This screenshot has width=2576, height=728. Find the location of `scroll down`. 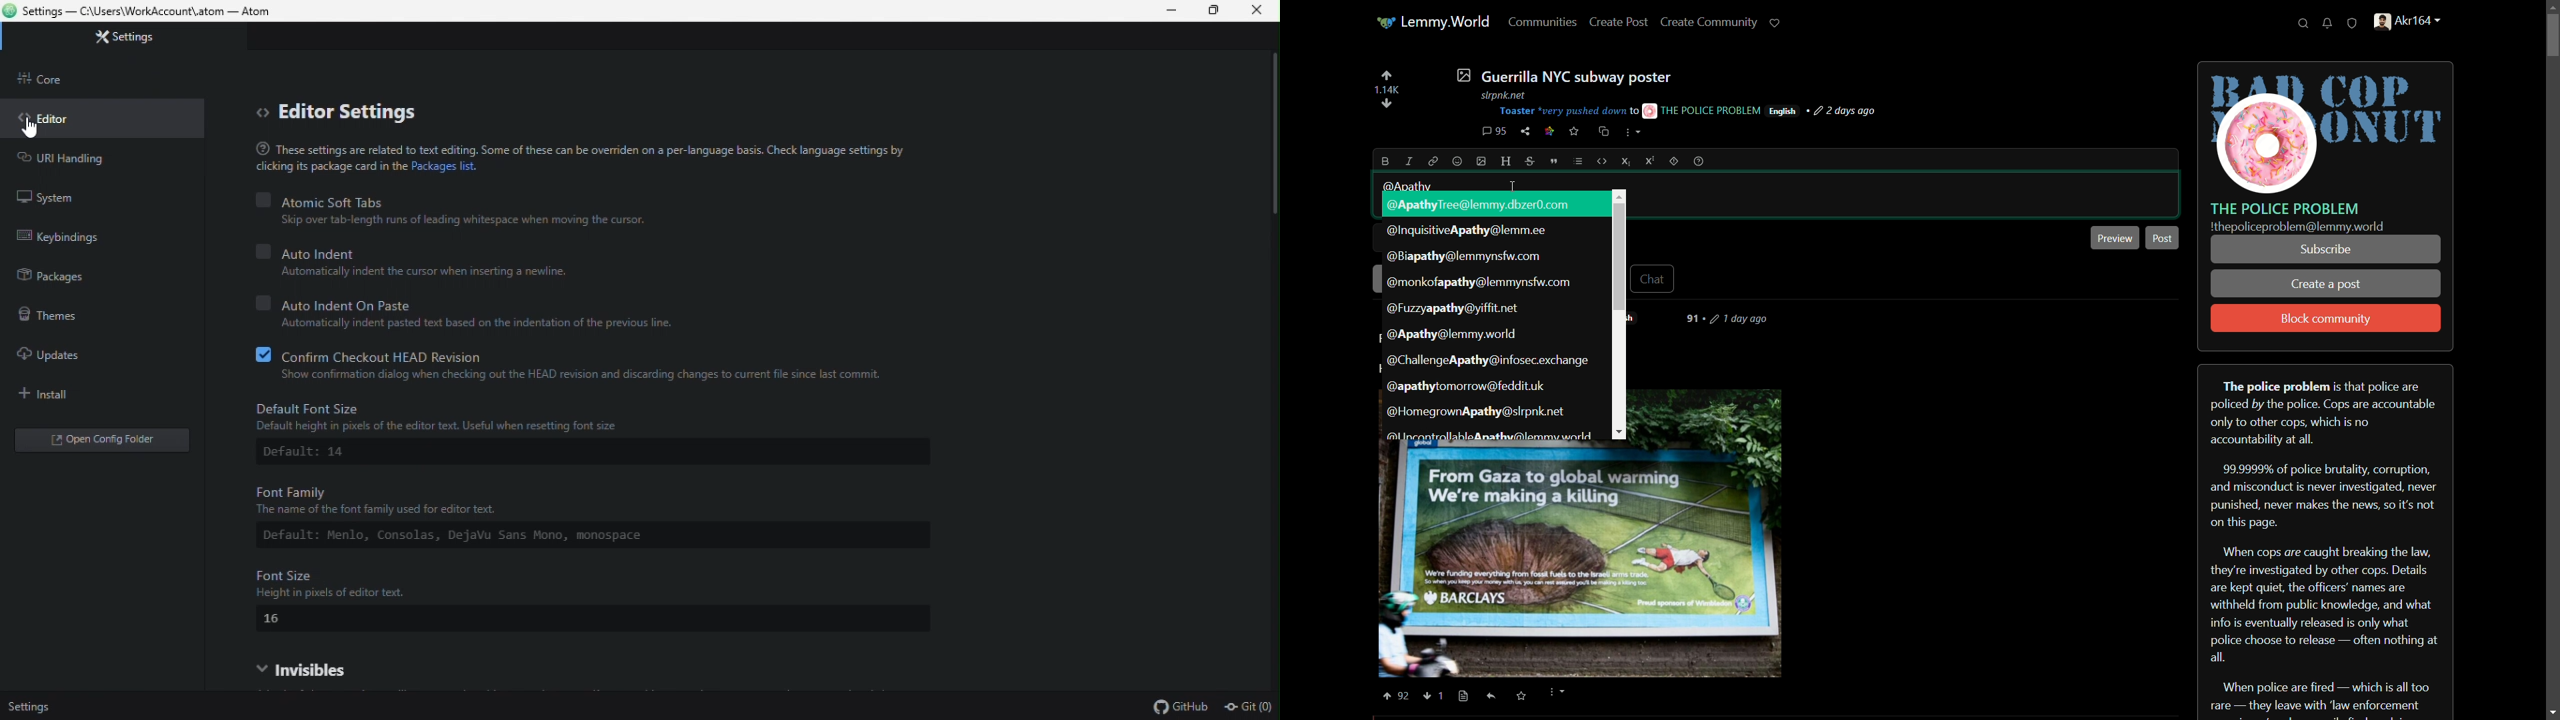

scroll down is located at coordinates (2549, 711).